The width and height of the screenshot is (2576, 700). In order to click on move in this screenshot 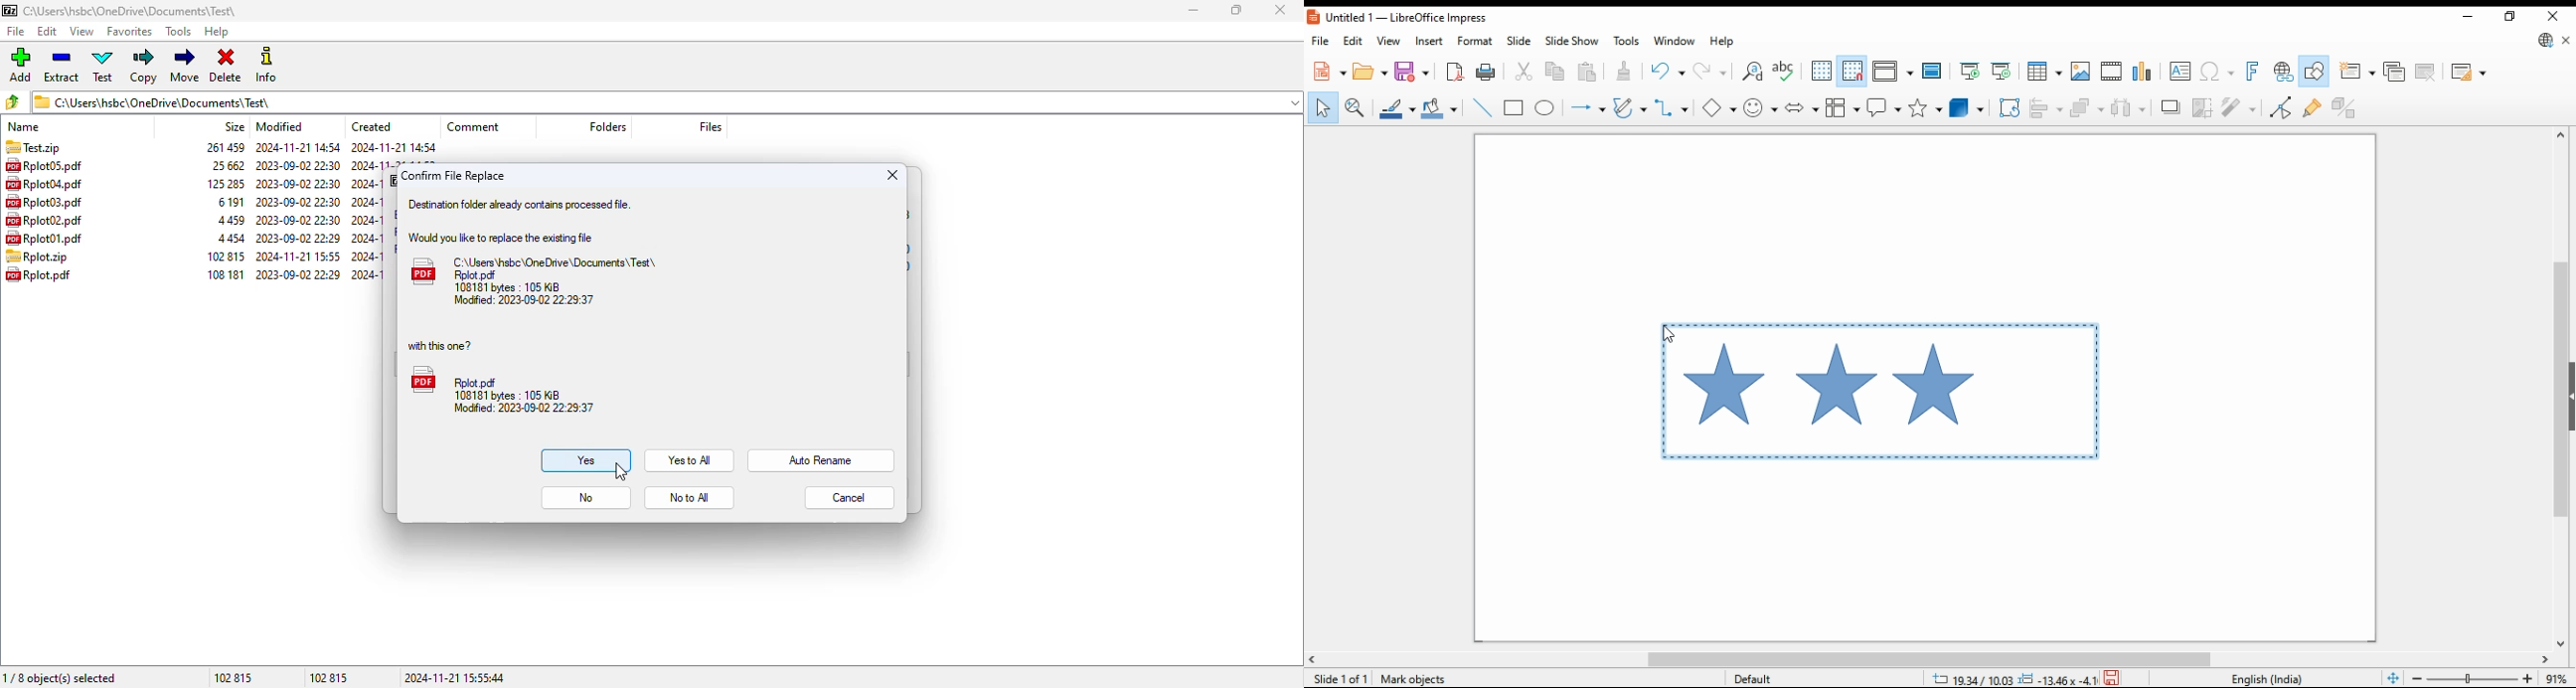, I will do `click(185, 64)`.